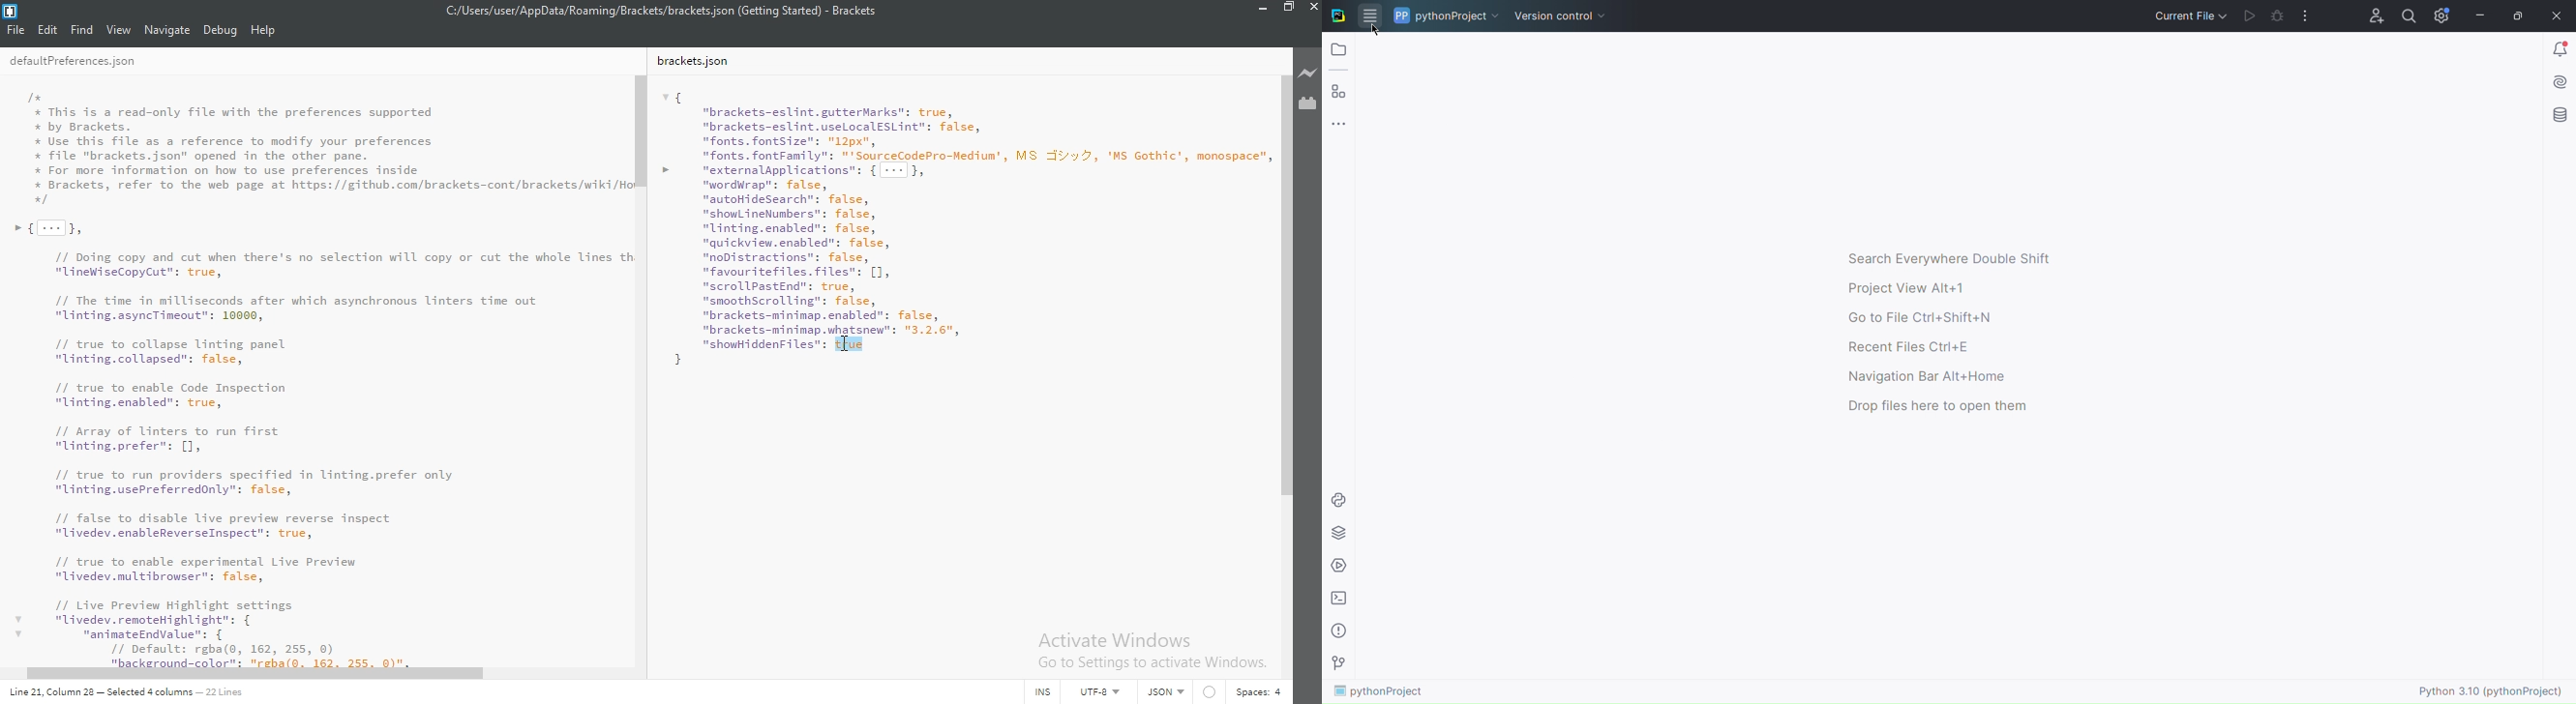  What do you see at coordinates (1213, 690) in the screenshot?
I see `circle` at bounding box center [1213, 690].